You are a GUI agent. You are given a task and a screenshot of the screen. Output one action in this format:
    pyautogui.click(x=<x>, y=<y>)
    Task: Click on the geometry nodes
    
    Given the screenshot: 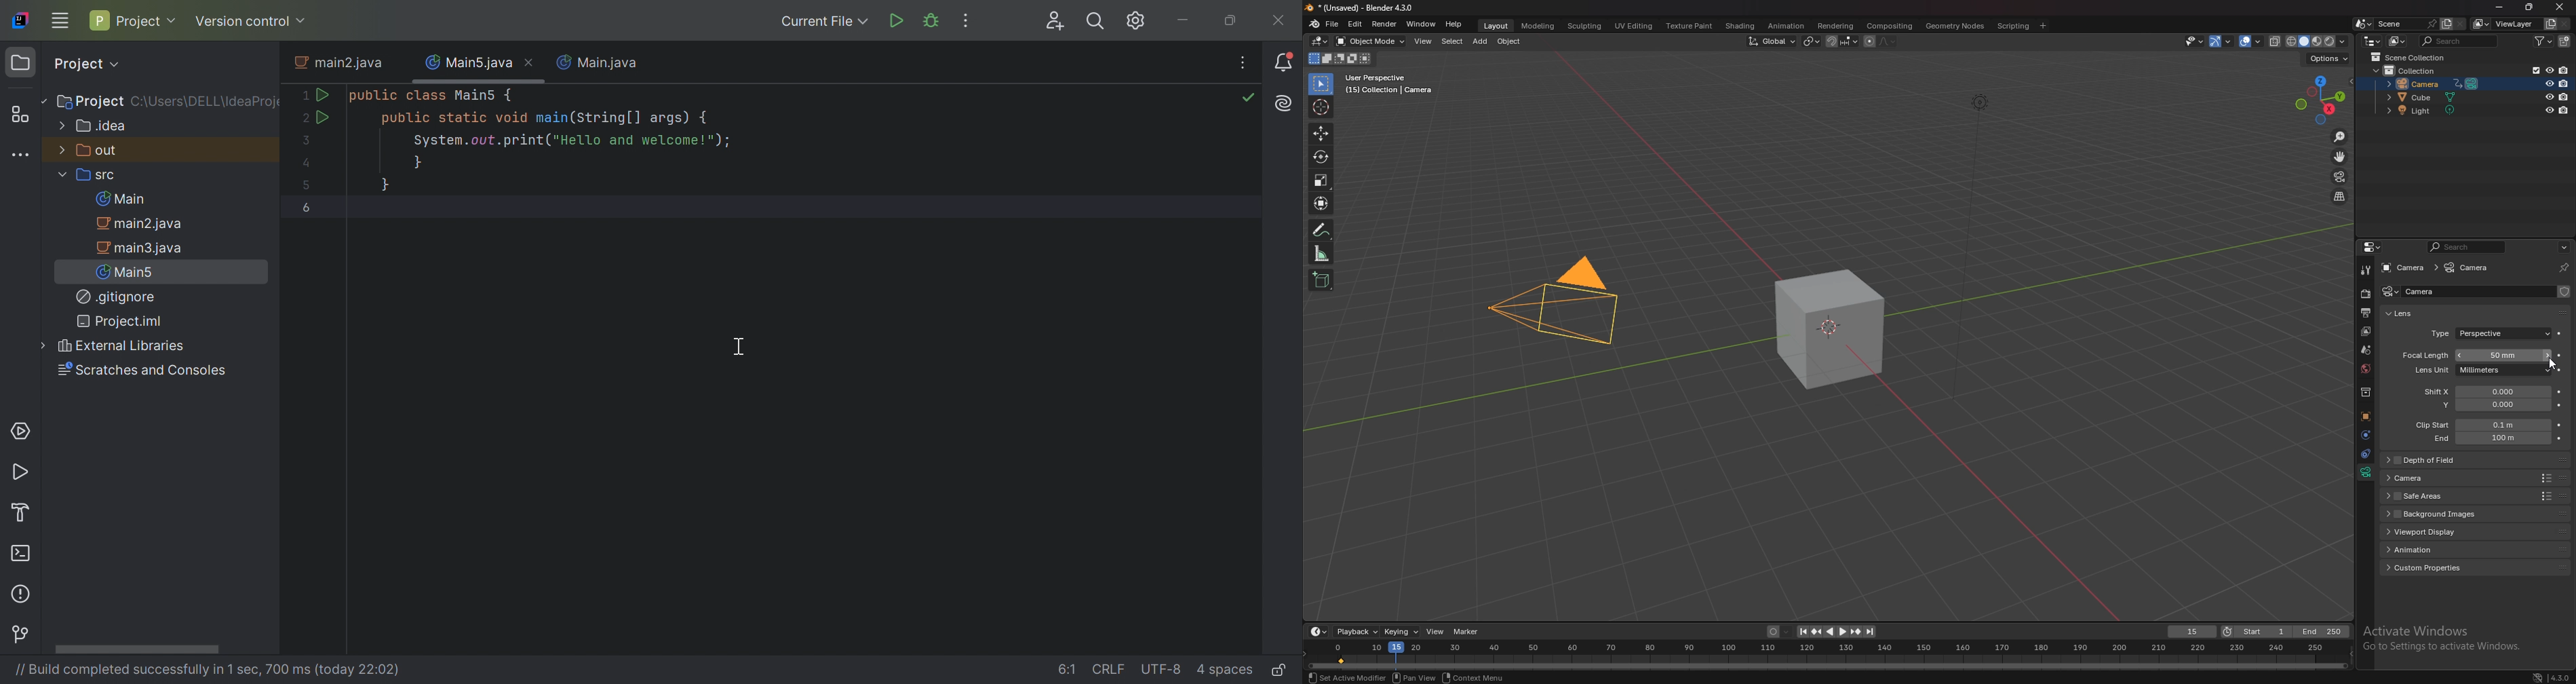 What is the action you would take?
    pyautogui.click(x=1954, y=25)
    